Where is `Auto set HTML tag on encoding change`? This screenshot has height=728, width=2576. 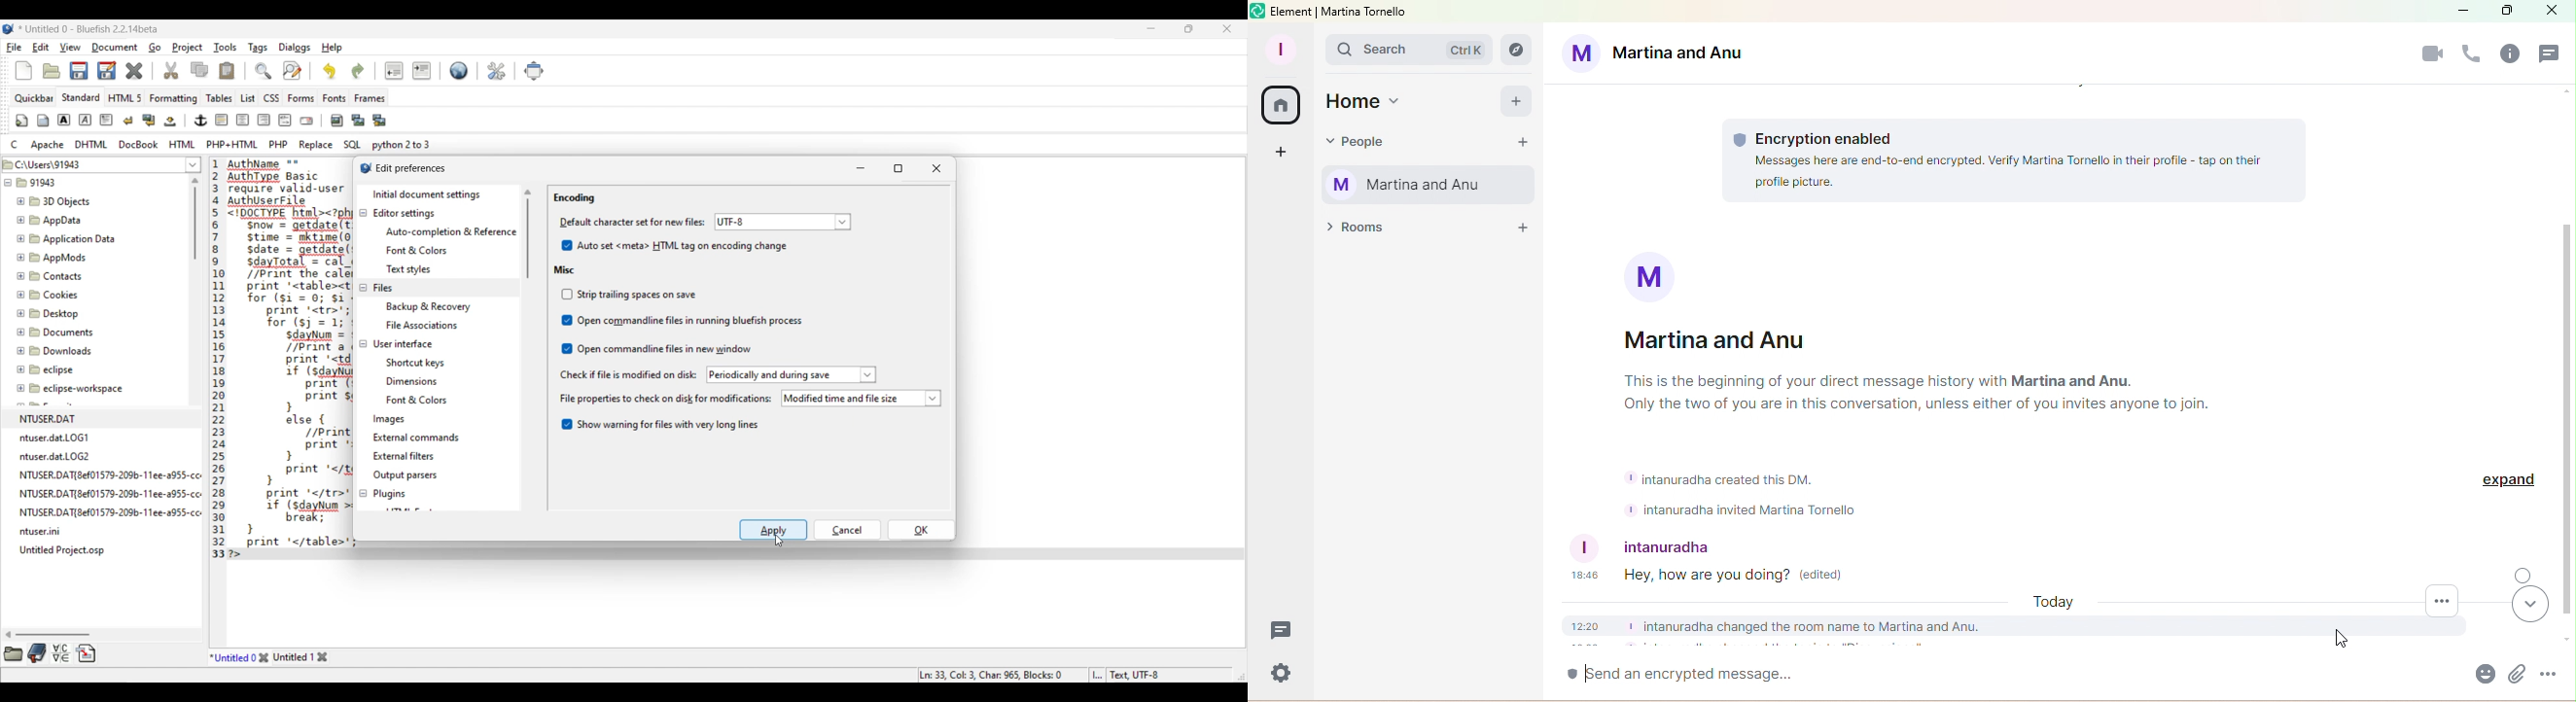
Auto set HTML tag on encoding change is located at coordinates (675, 244).